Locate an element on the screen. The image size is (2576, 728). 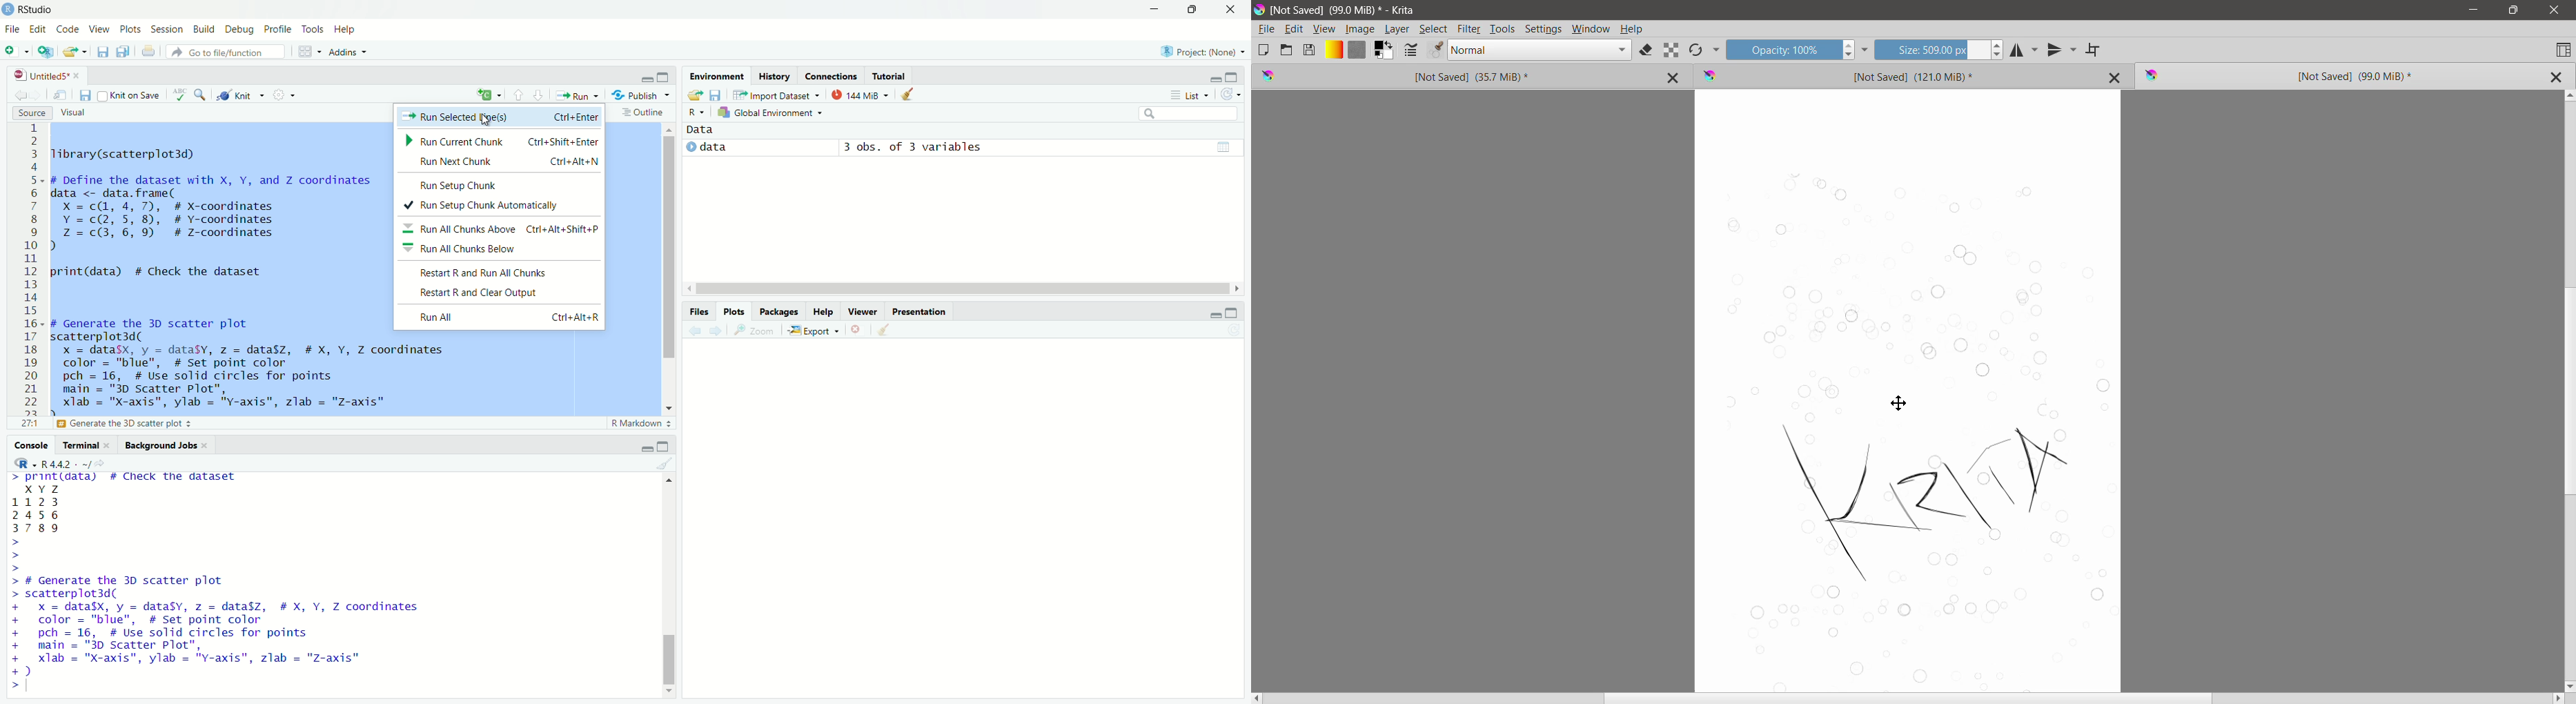
close is located at coordinates (1233, 10).